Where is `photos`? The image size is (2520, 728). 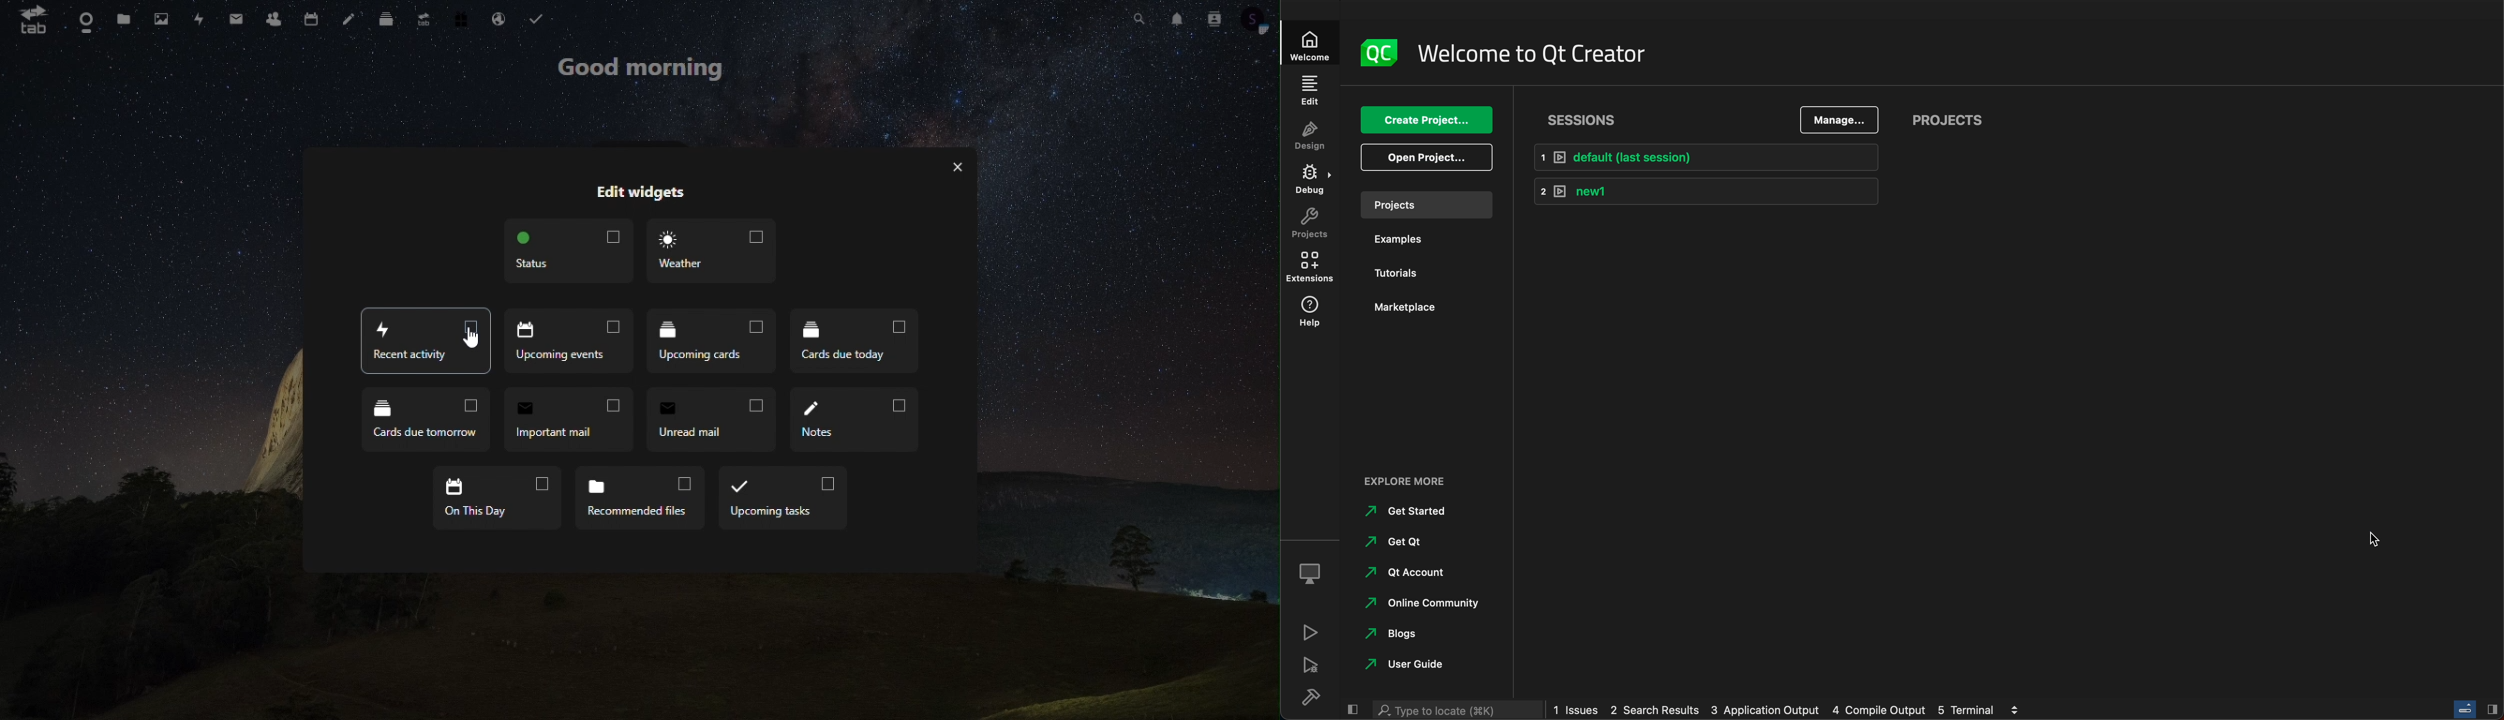 photos is located at coordinates (164, 21).